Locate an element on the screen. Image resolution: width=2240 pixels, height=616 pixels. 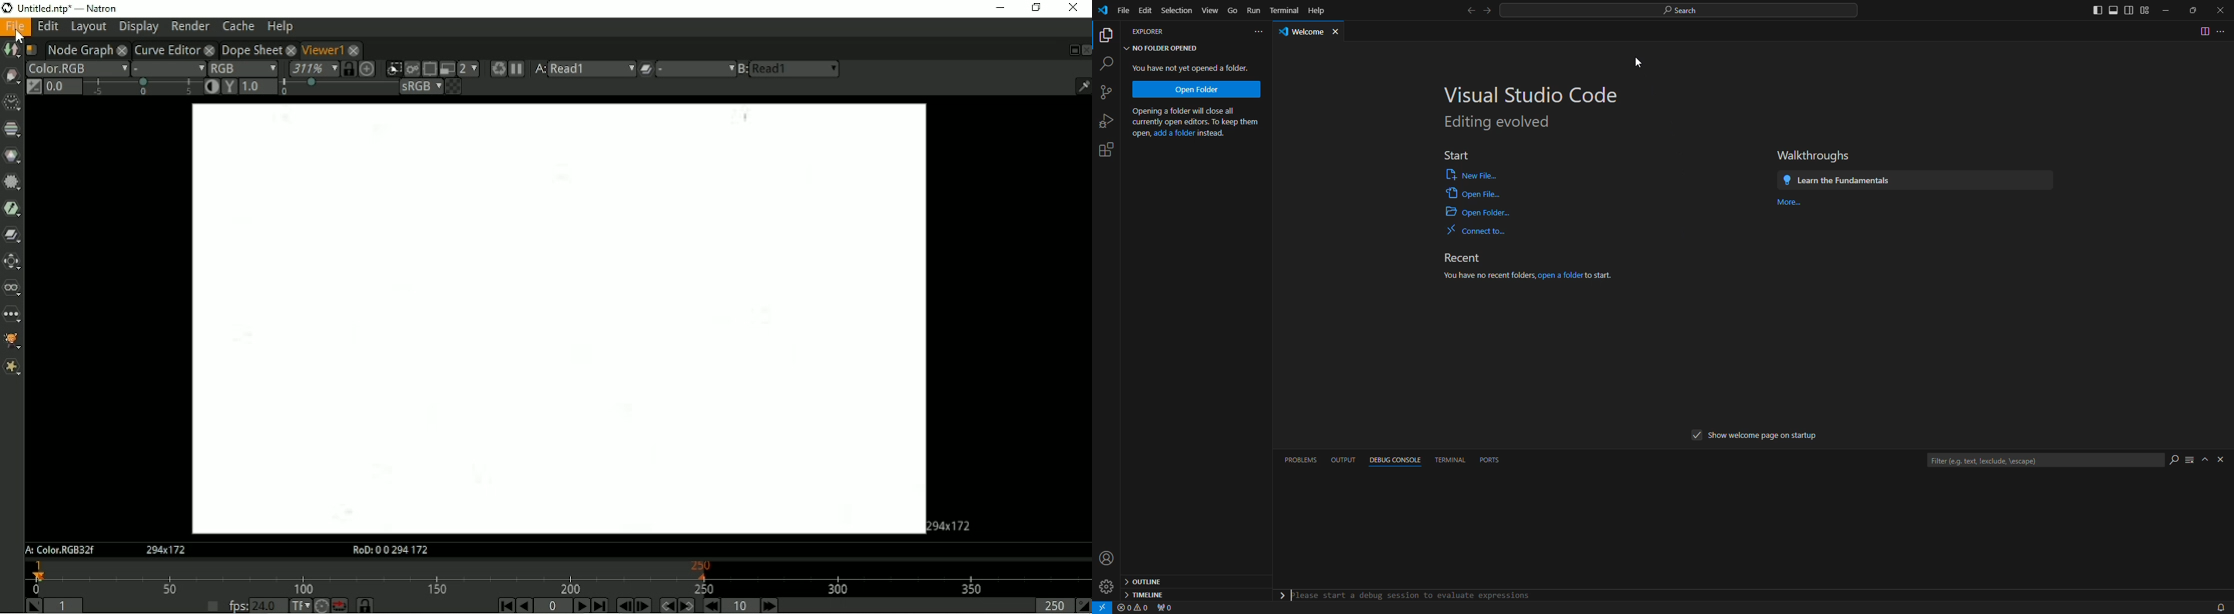
settings is located at coordinates (1112, 148).